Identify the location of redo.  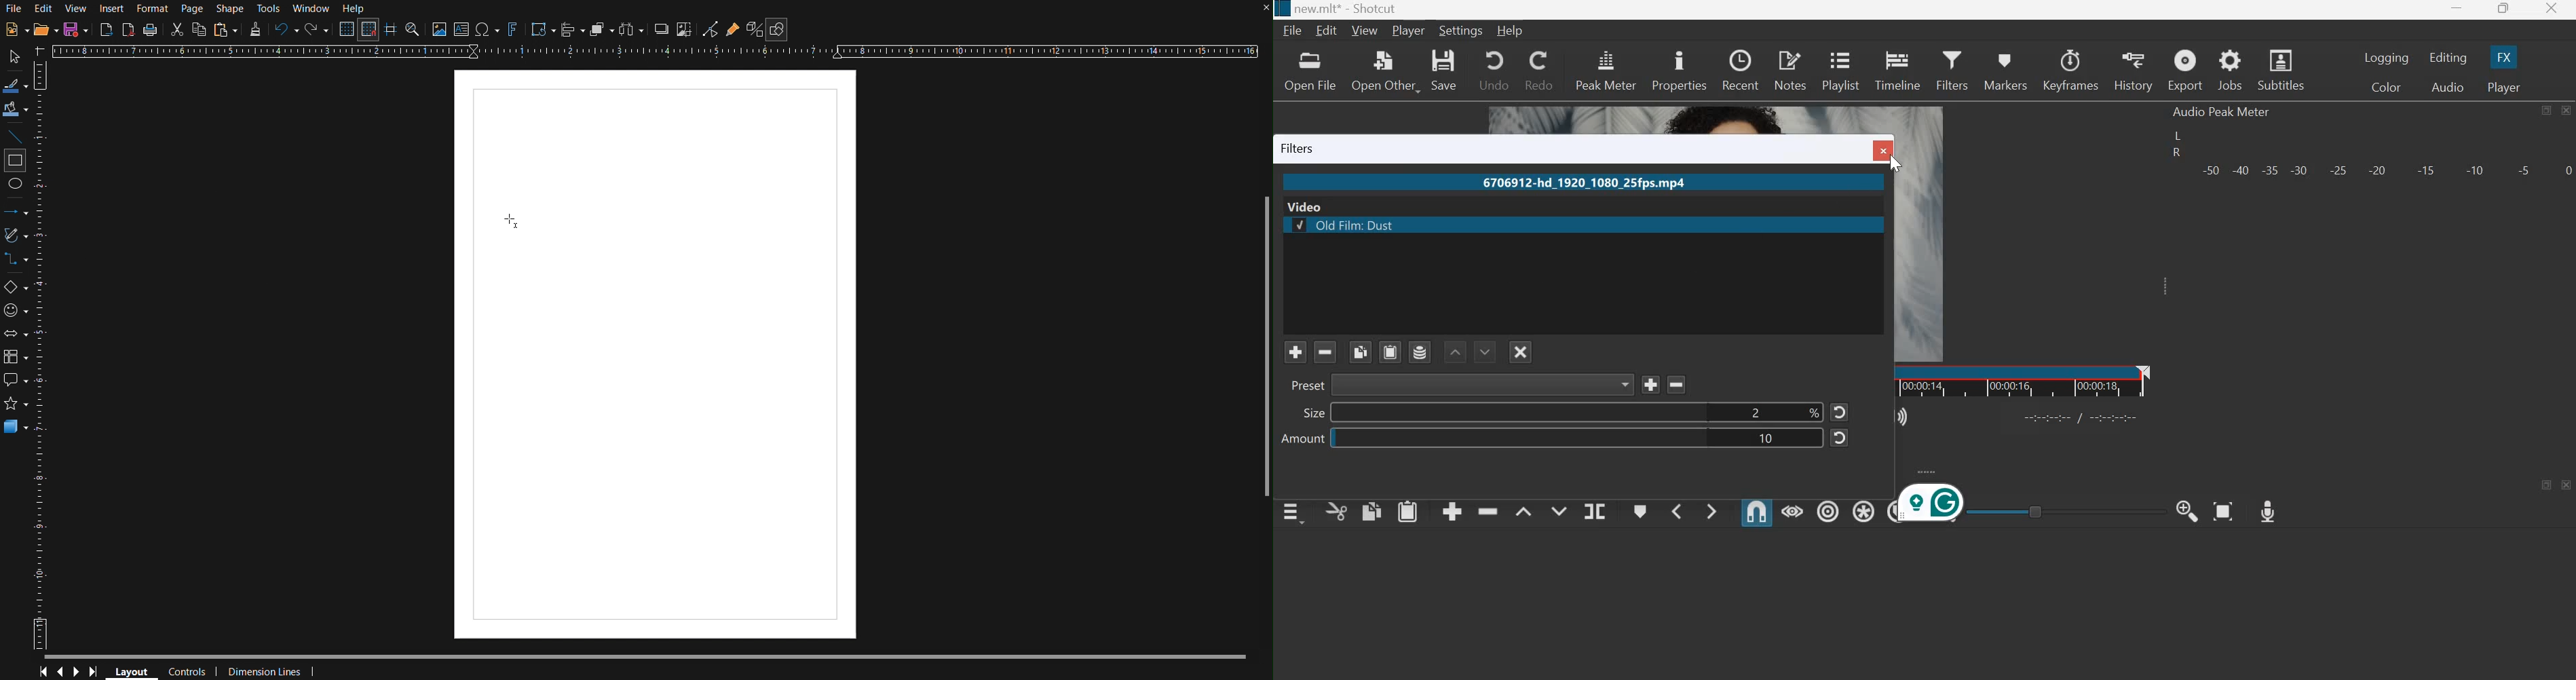
(1538, 69).